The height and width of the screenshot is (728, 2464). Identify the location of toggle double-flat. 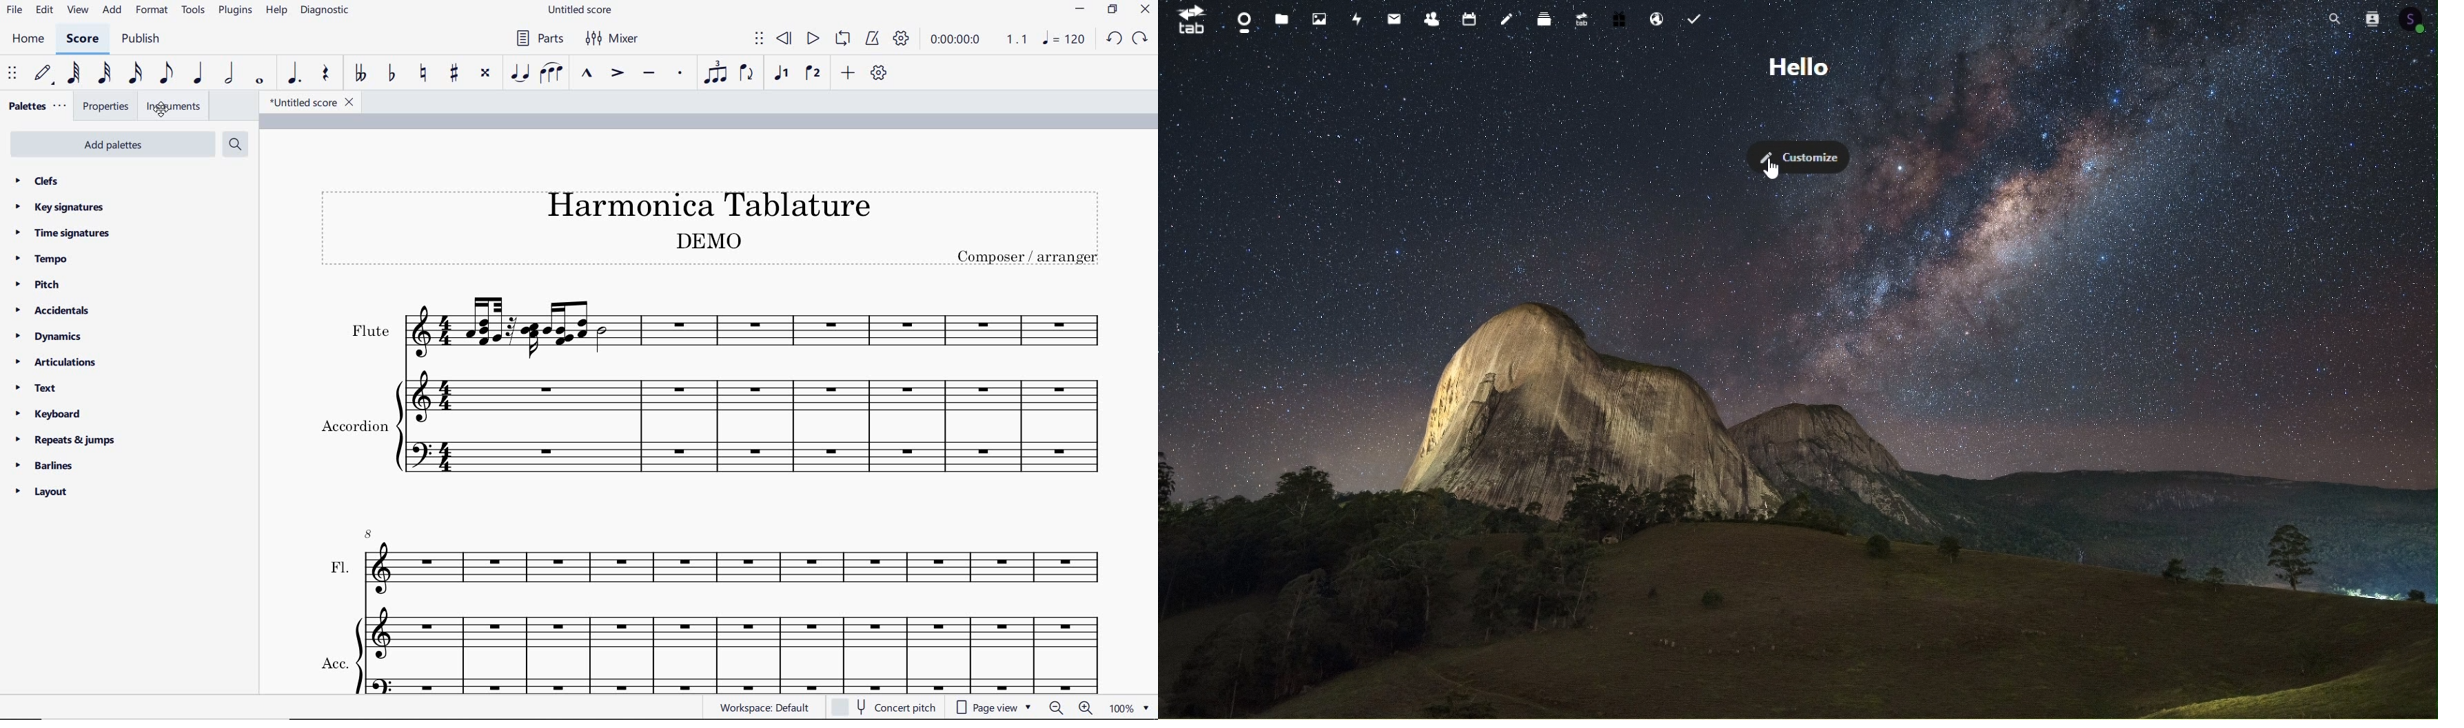
(359, 74).